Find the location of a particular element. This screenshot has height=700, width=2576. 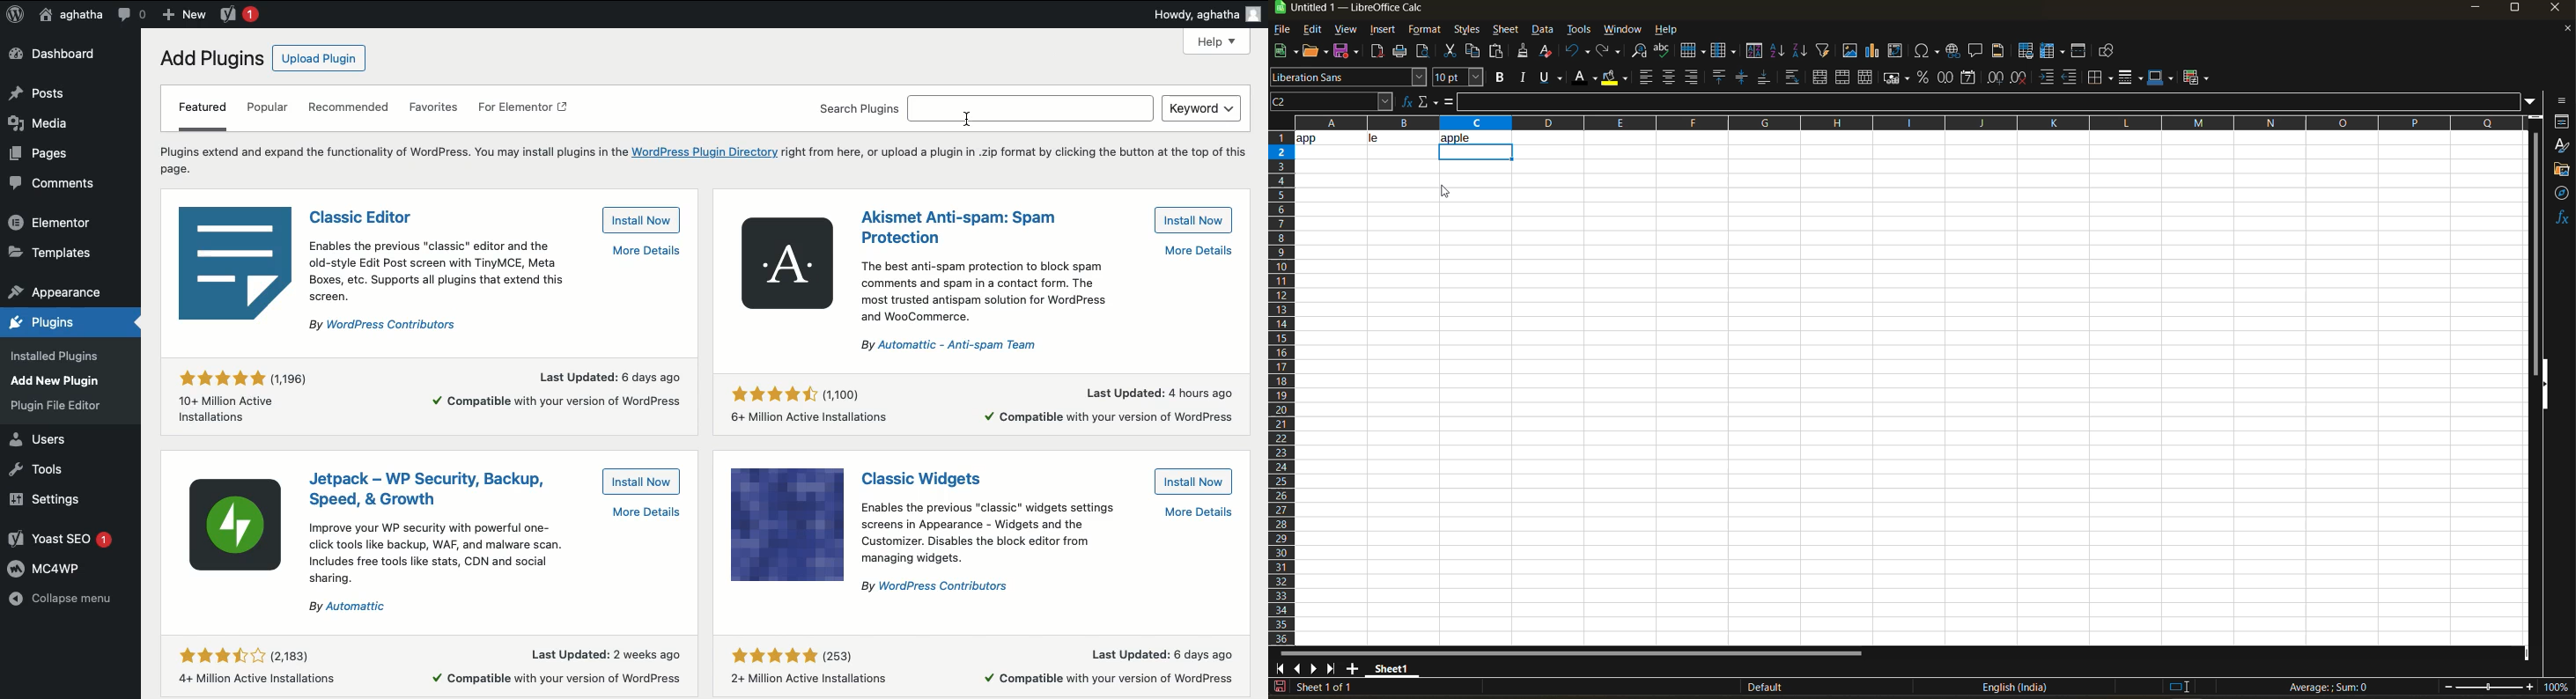

Keyword is located at coordinates (1202, 108).